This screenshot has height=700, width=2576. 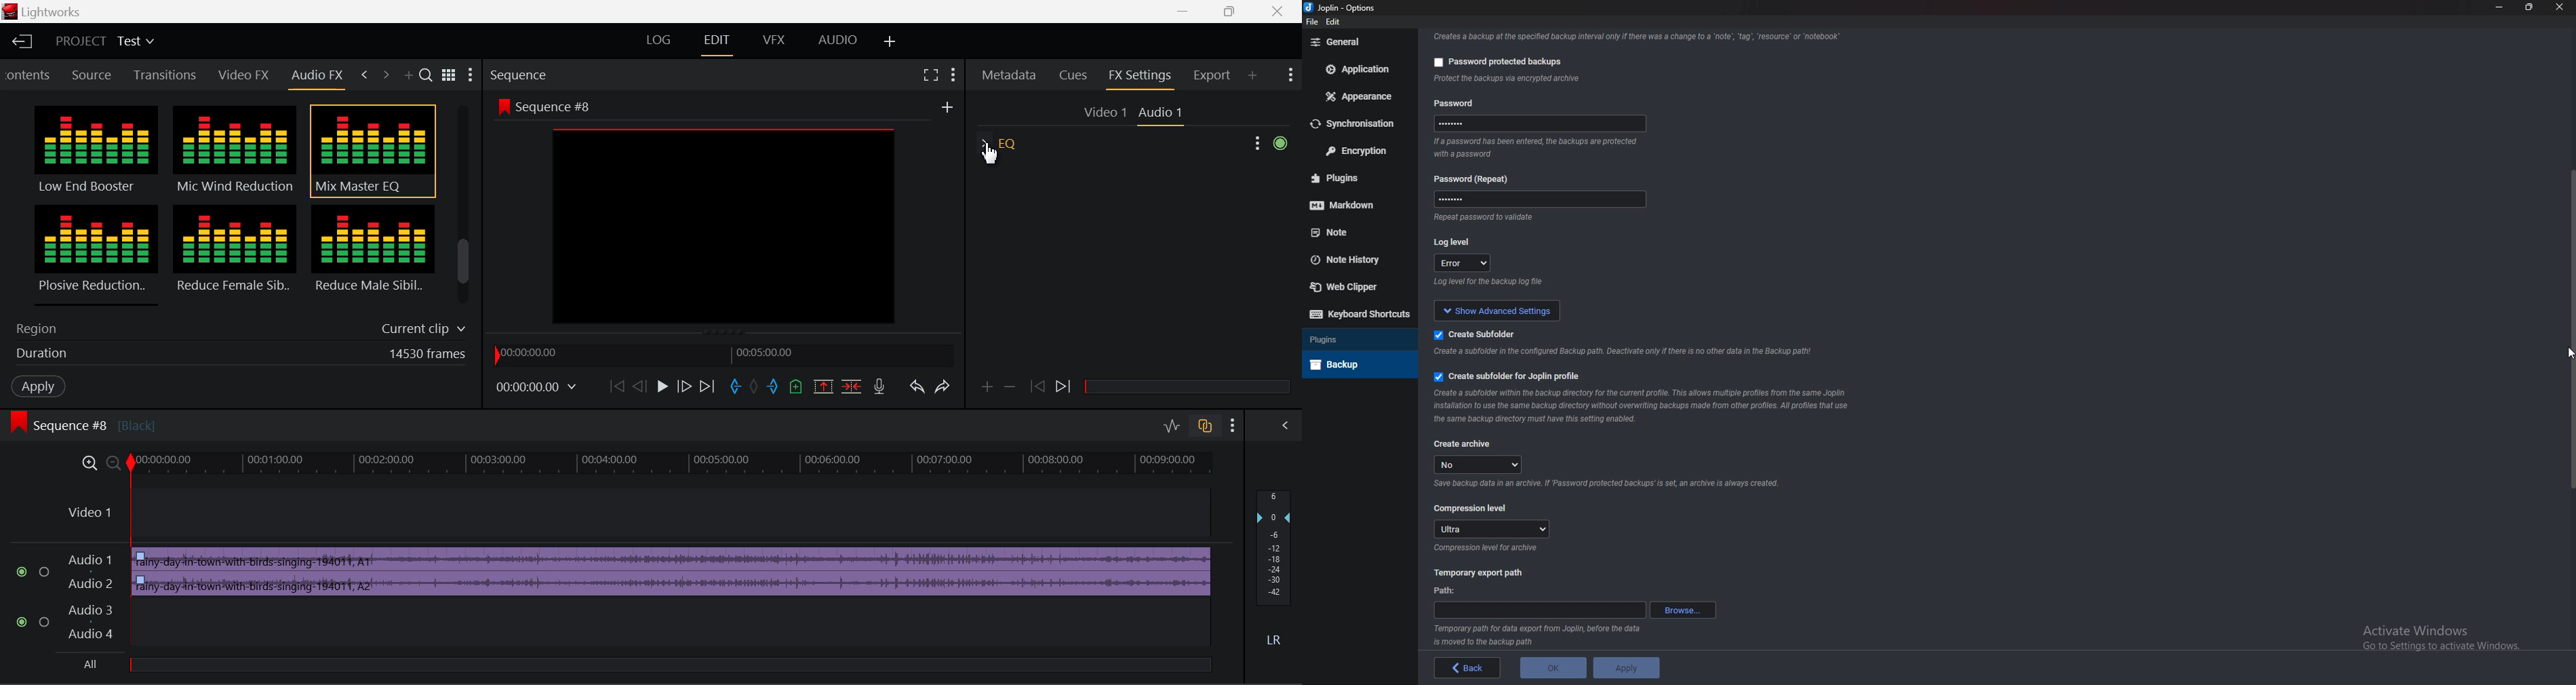 I want to click on activate windows, so click(x=2451, y=635).